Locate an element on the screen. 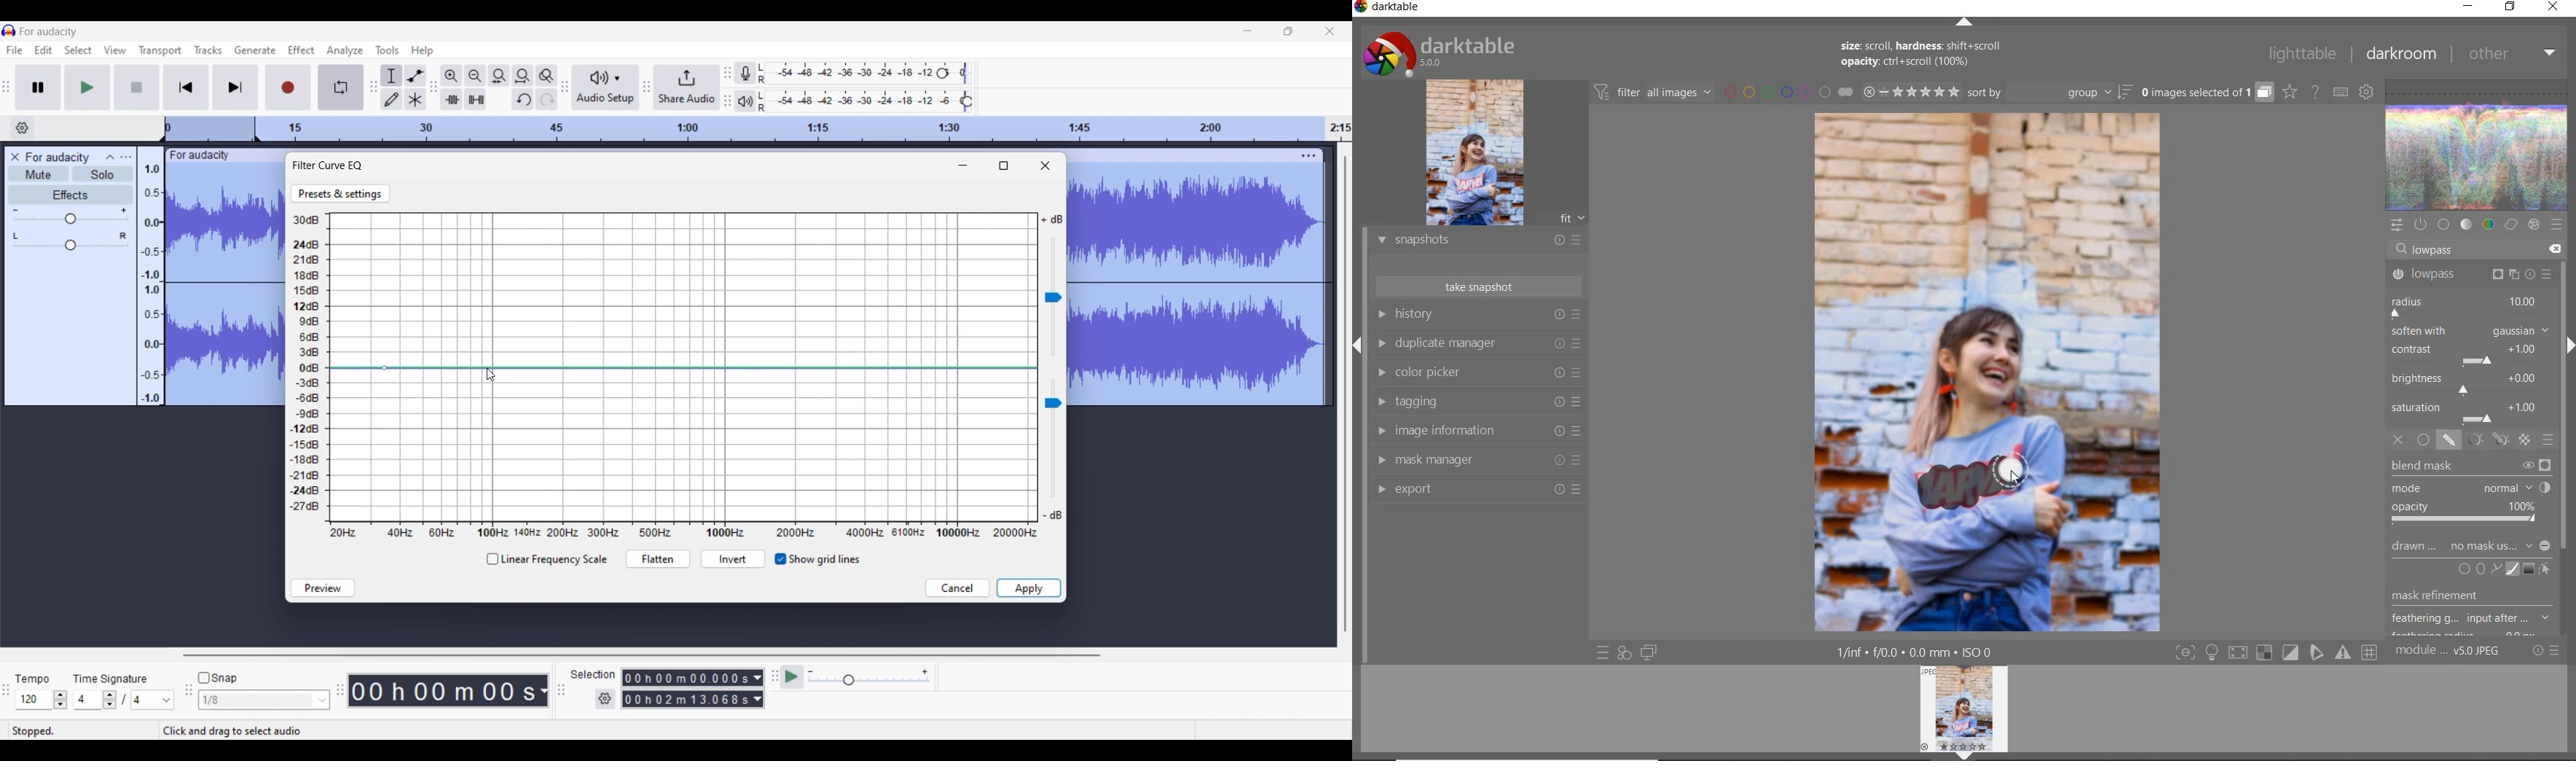 The width and height of the screenshot is (2576, 784). Indicates min. sound is located at coordinates (1052, 515).